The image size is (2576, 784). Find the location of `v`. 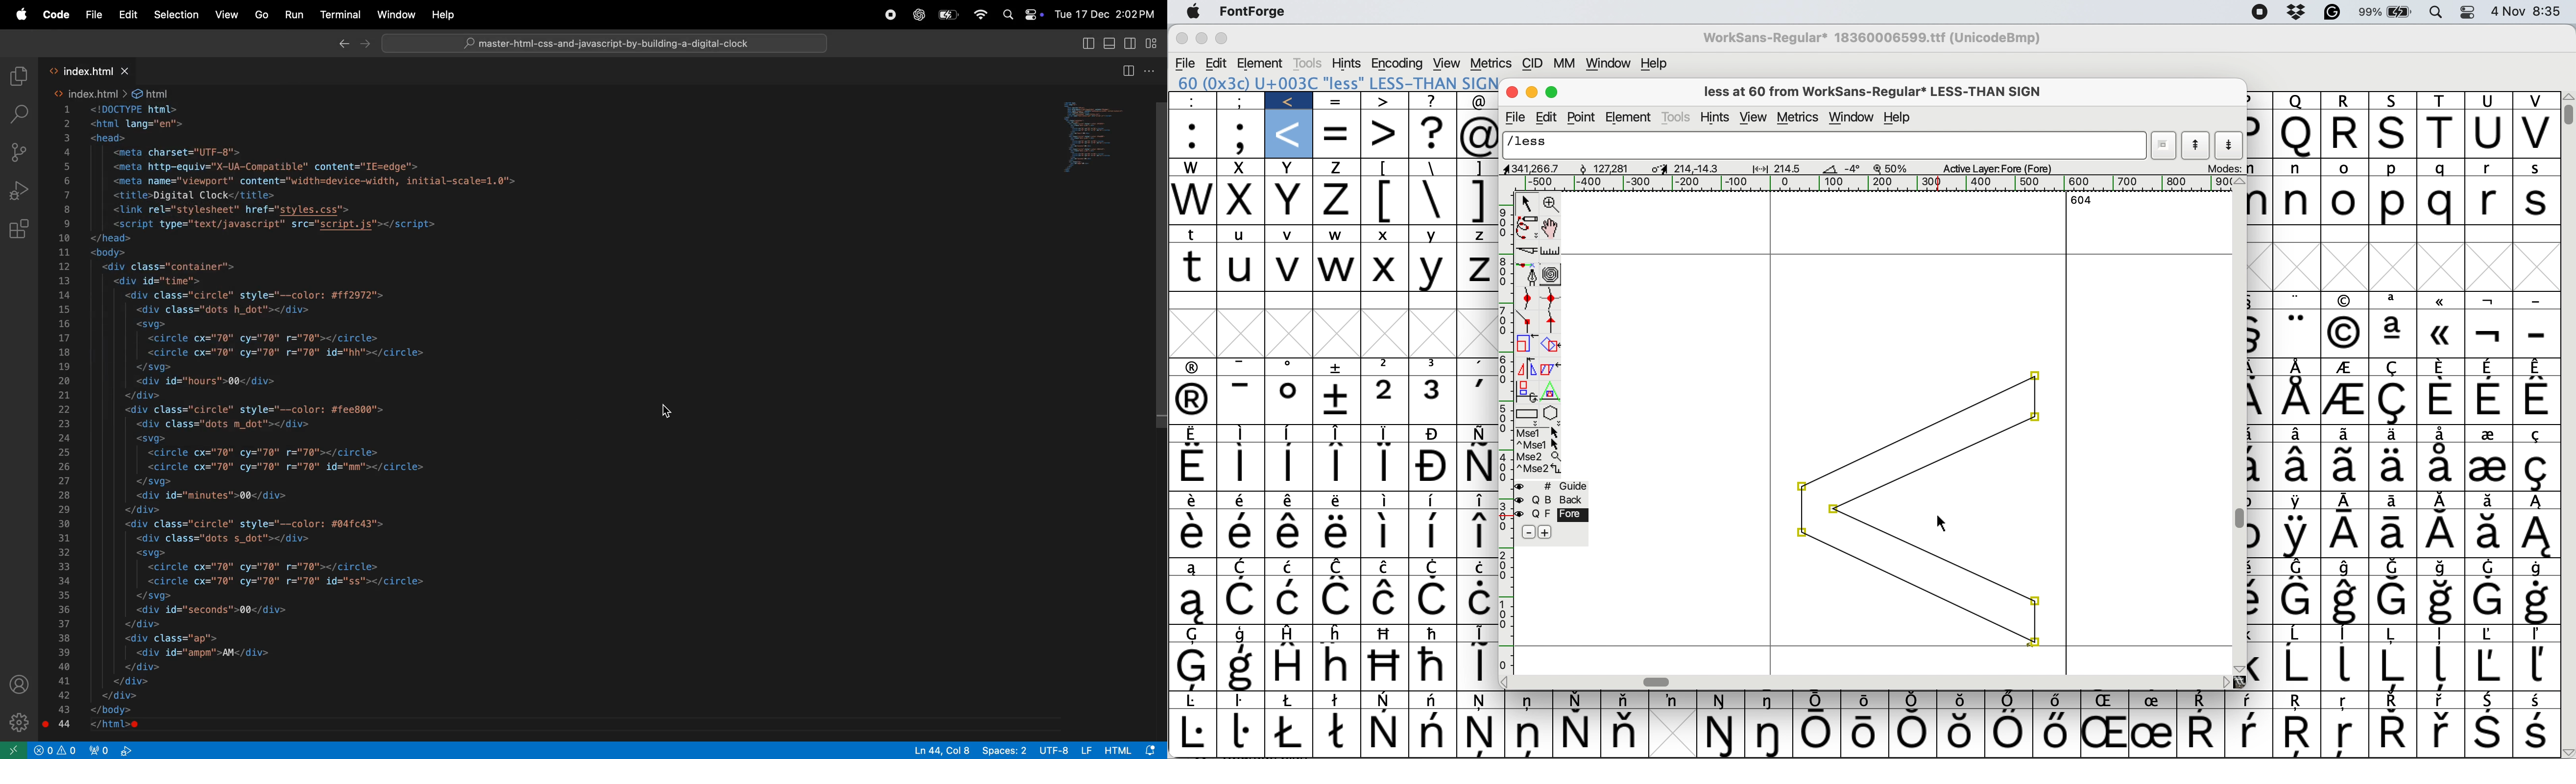

v is located at coordinates (1290, 267).